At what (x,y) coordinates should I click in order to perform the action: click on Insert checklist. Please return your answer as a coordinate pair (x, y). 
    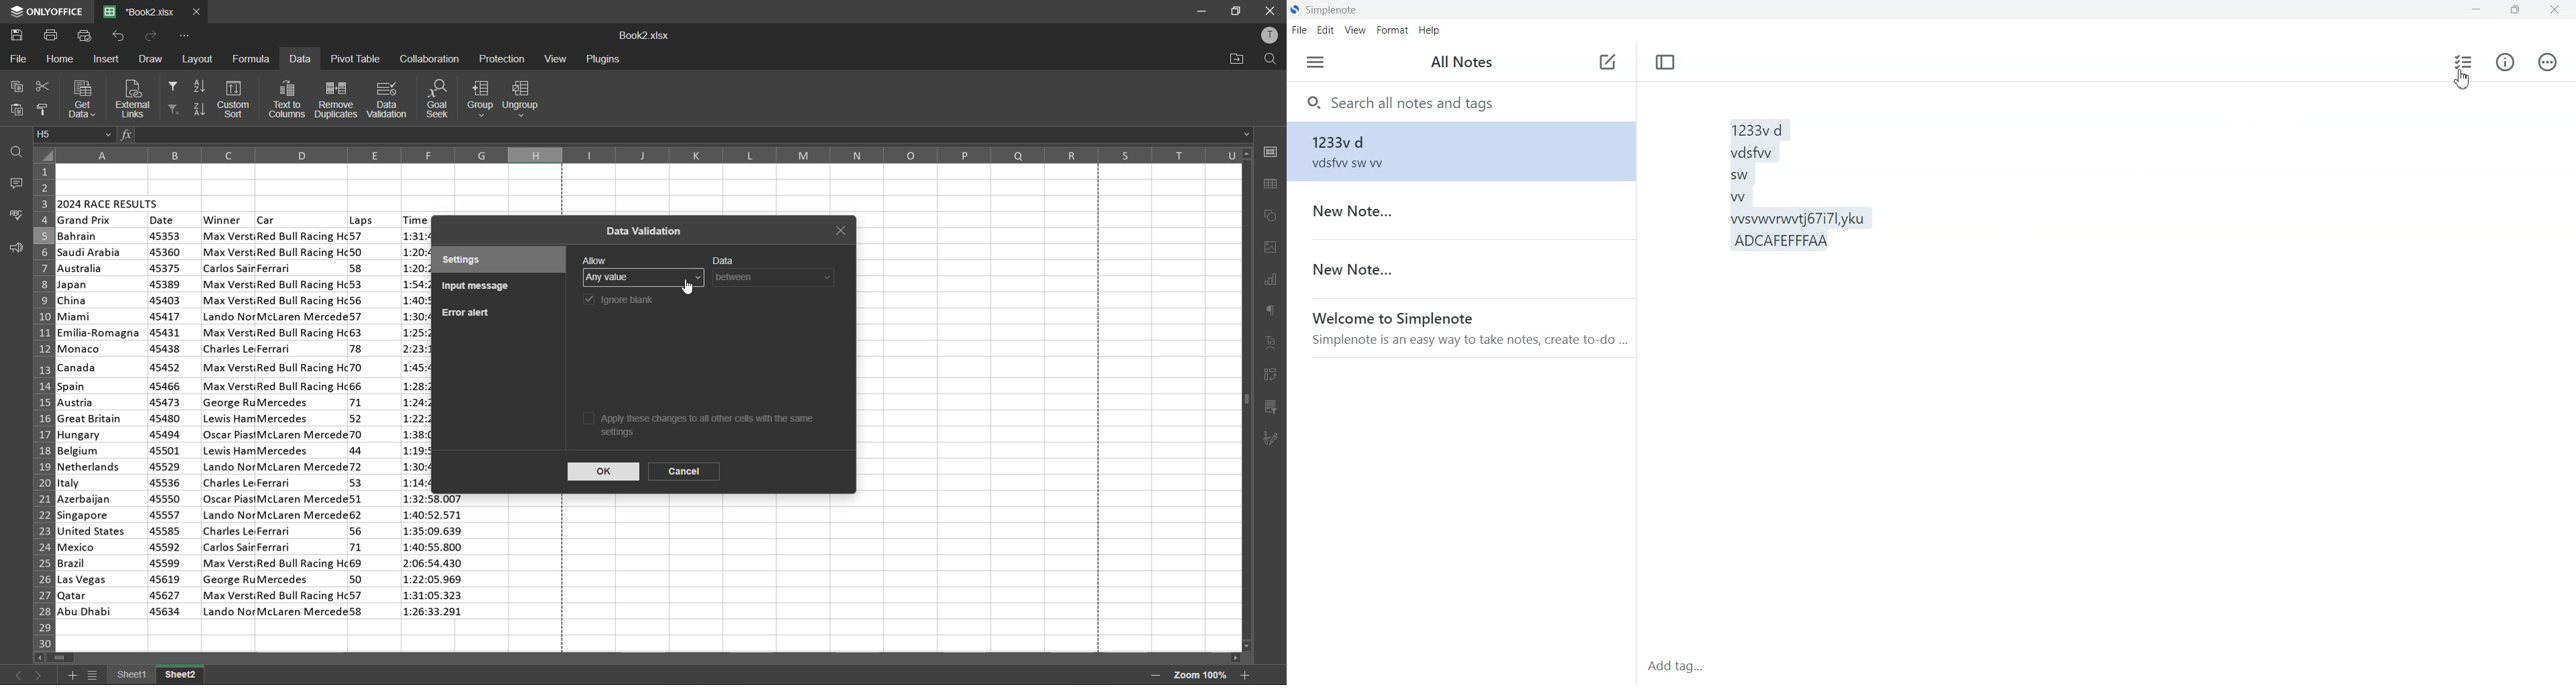
    Looking at the image, I should click on (2462, 62).